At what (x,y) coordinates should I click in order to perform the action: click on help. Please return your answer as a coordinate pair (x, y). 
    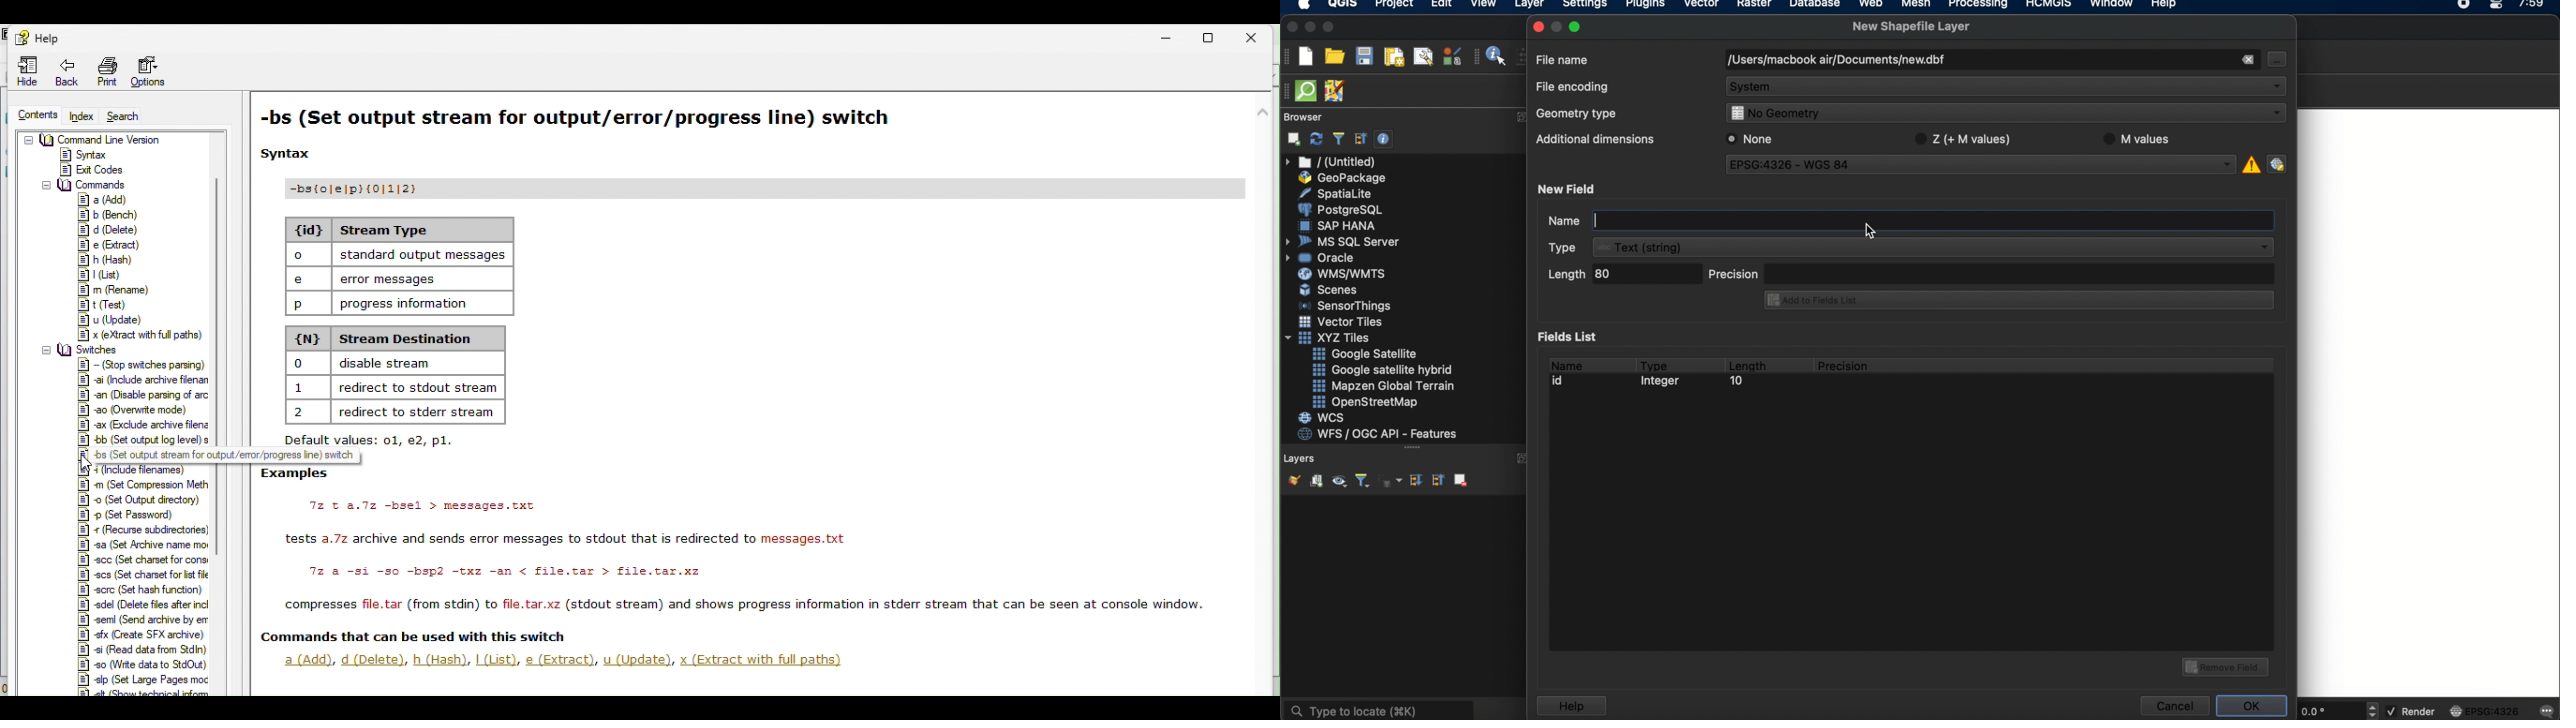
    Looking at the image, I should click on (35, 35).